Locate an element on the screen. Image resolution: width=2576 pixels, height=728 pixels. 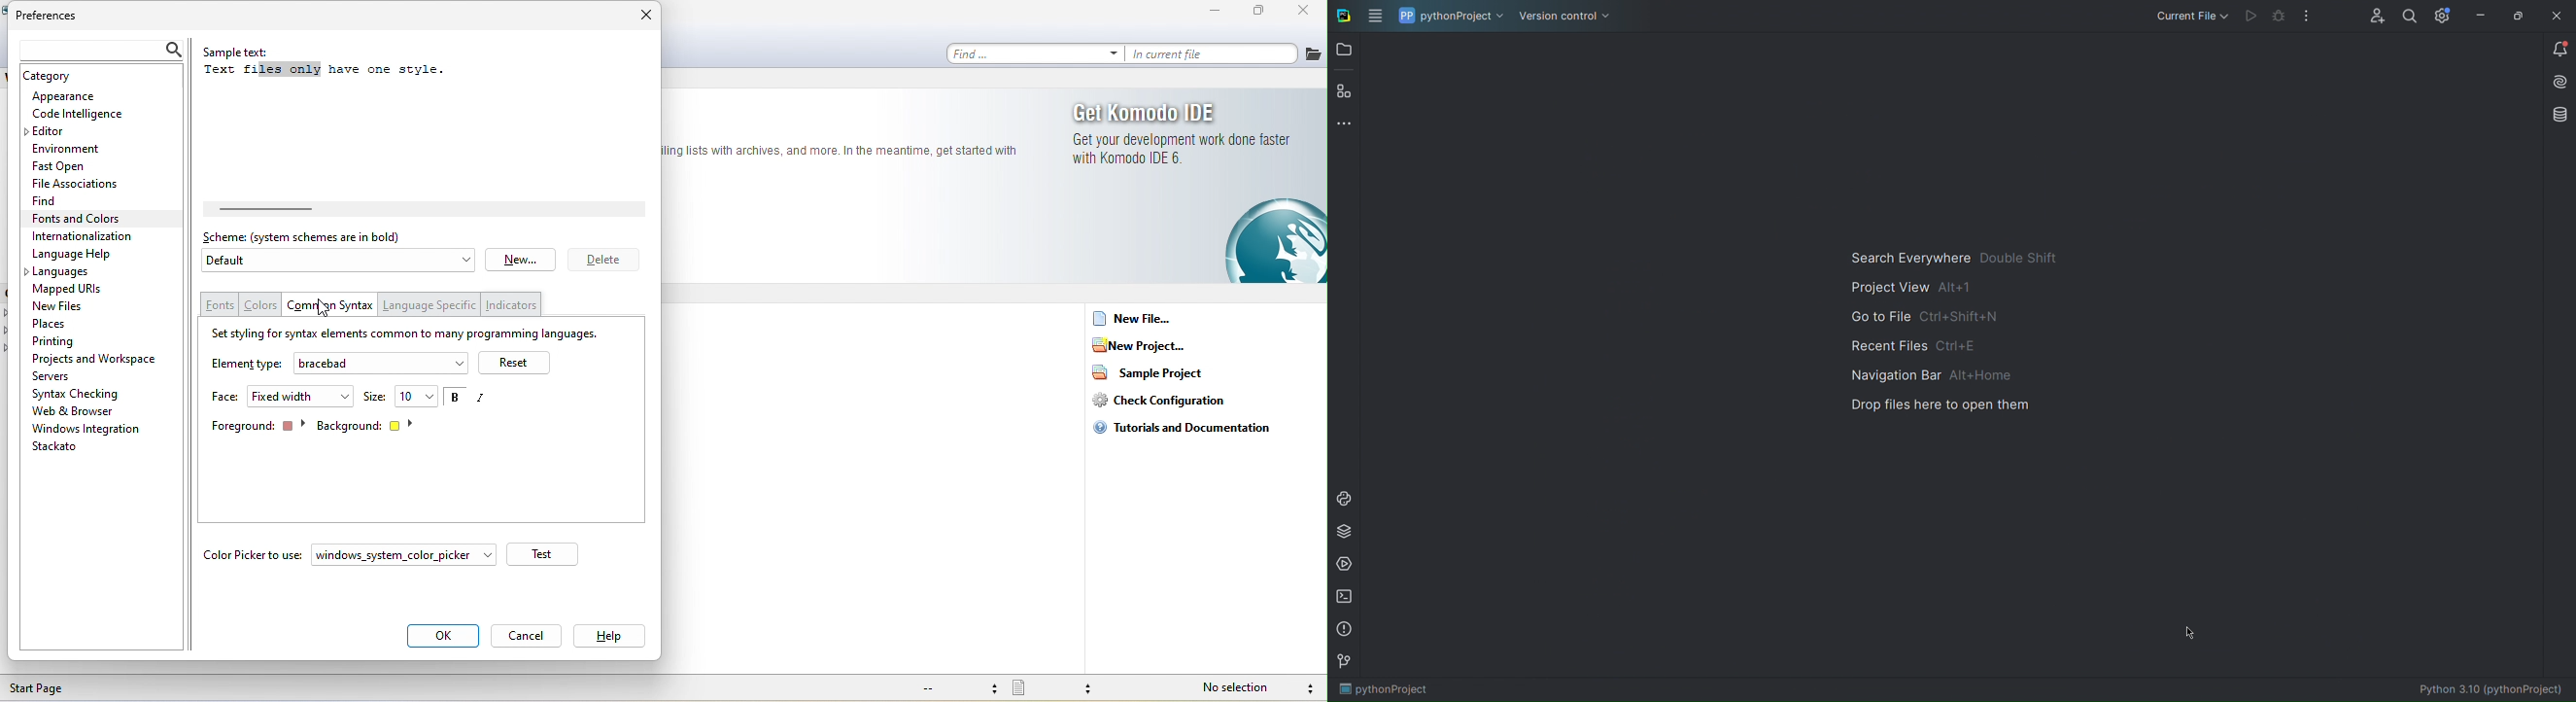
Problems is located at coordinates (1346, 630).